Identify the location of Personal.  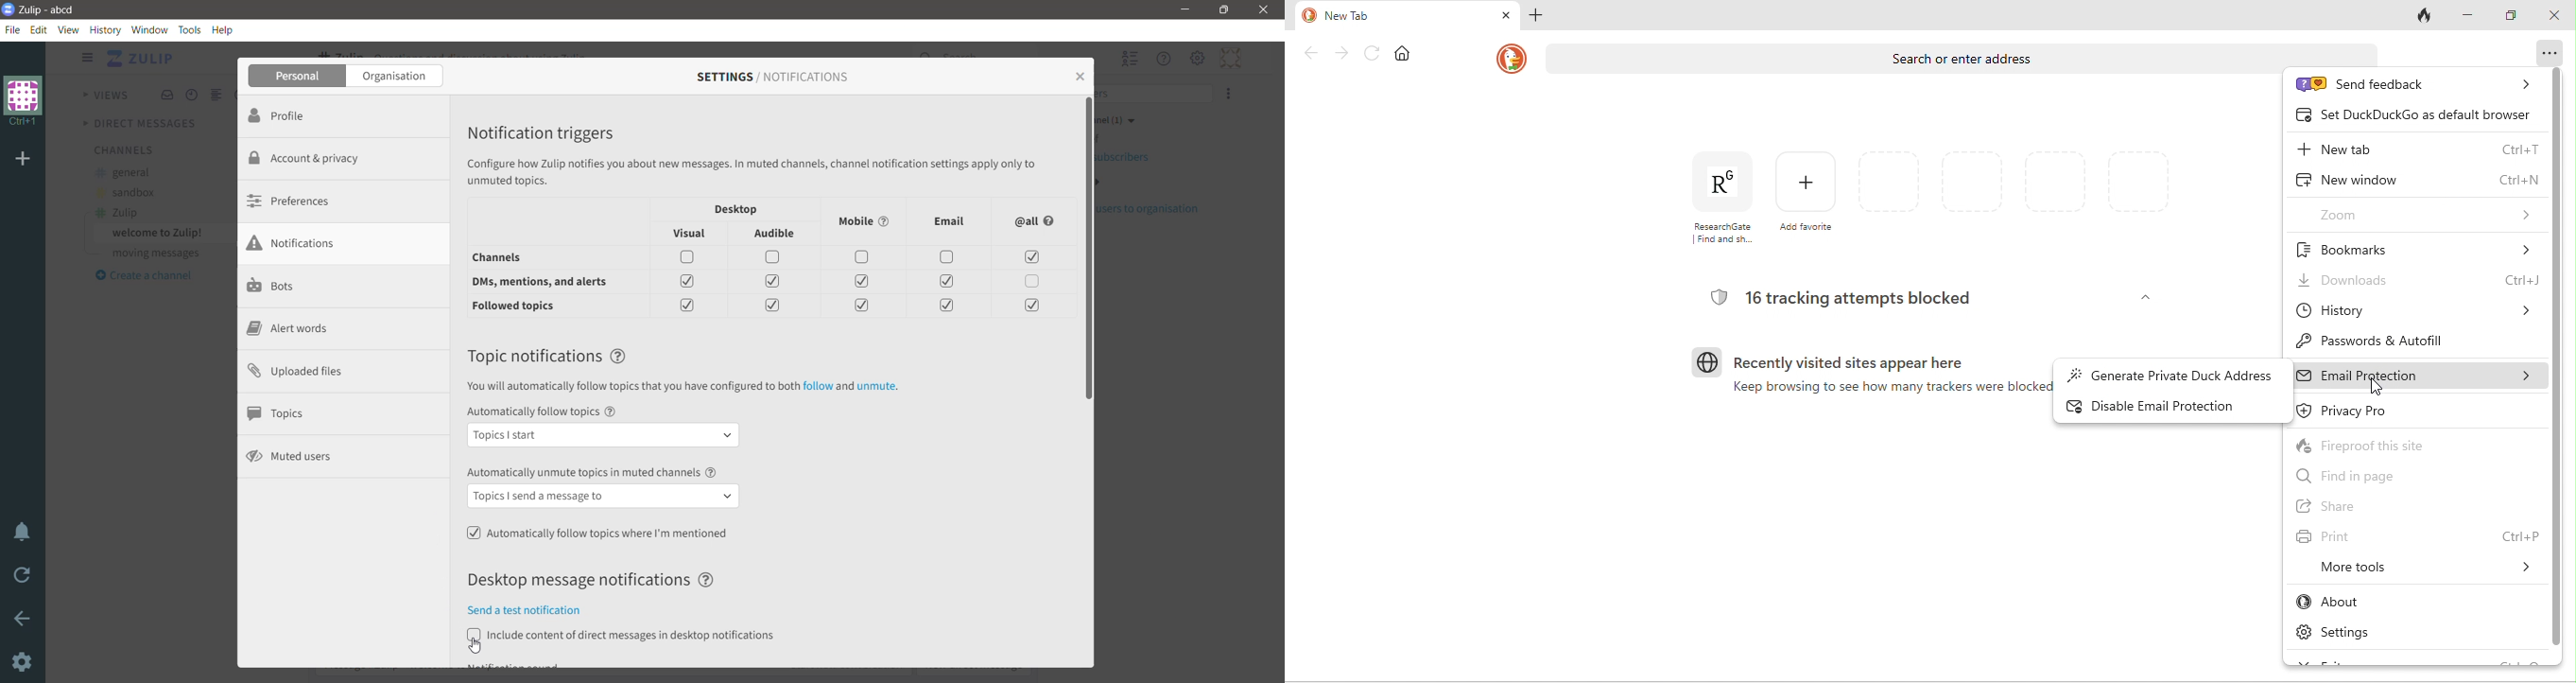
(298, 76).